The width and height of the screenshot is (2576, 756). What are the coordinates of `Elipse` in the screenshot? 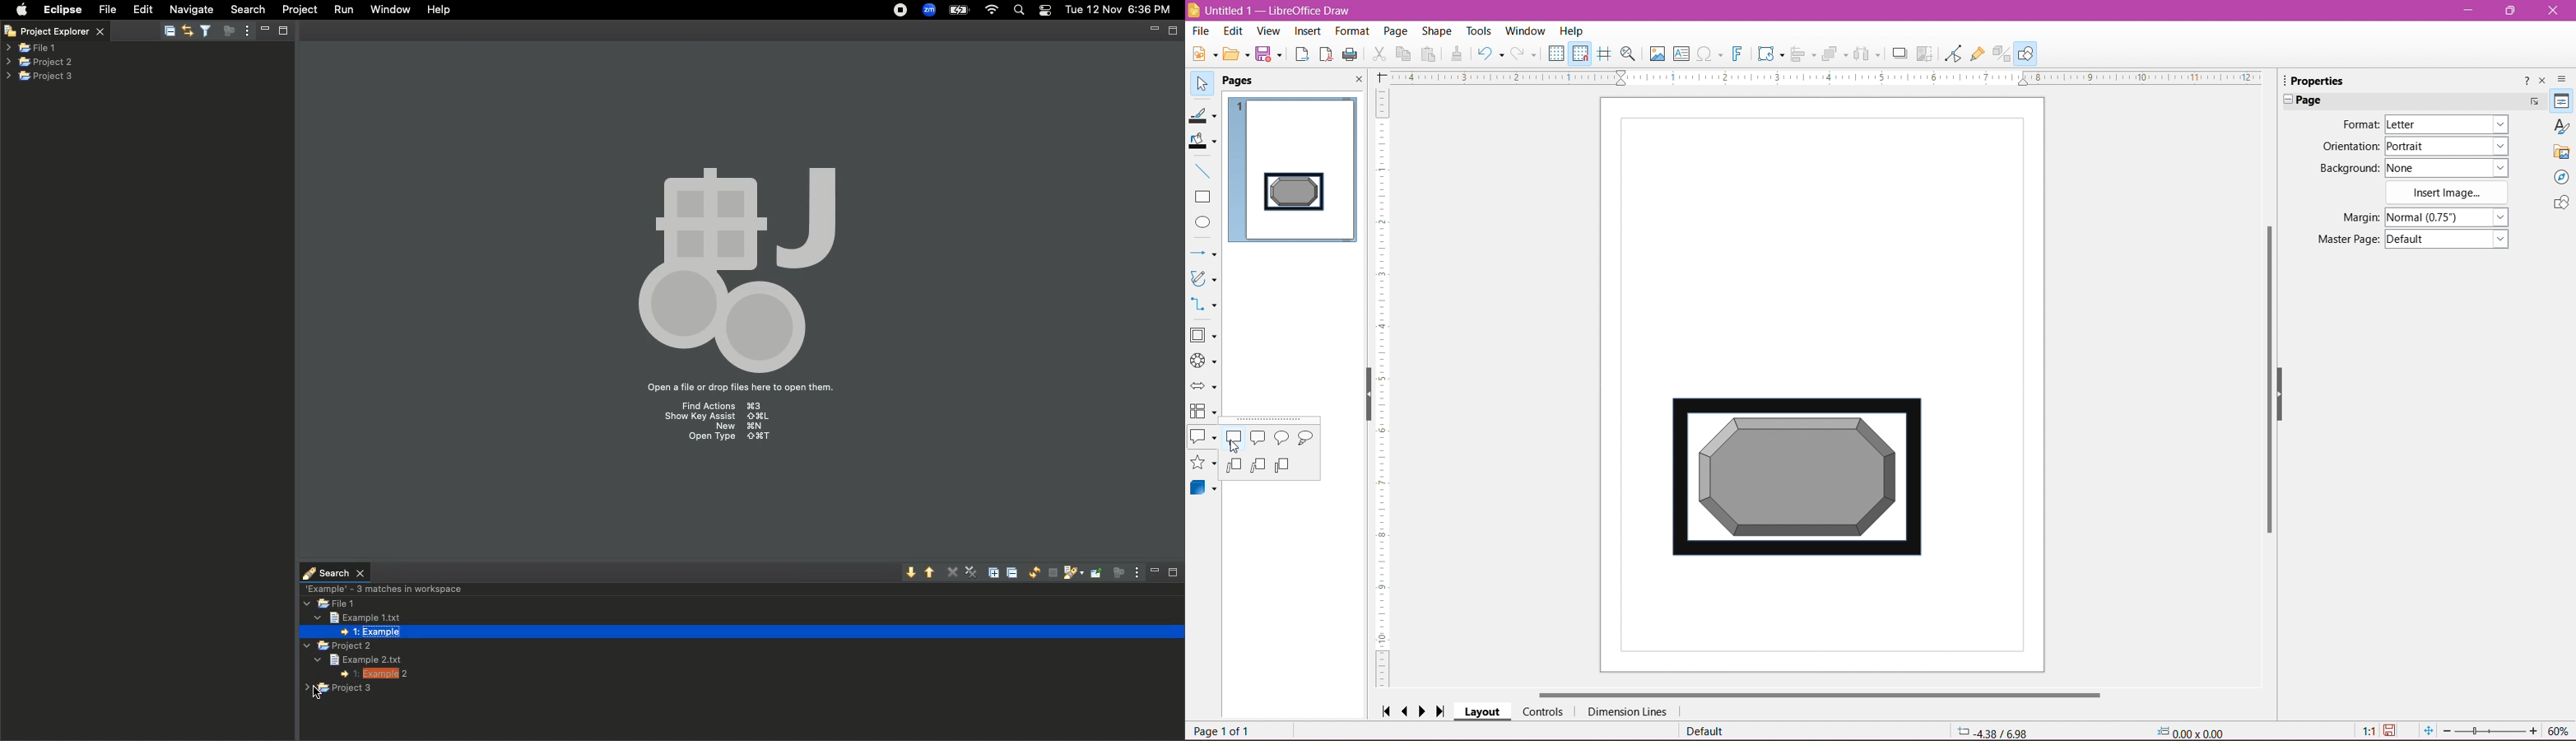 It's located at (1203, 223).